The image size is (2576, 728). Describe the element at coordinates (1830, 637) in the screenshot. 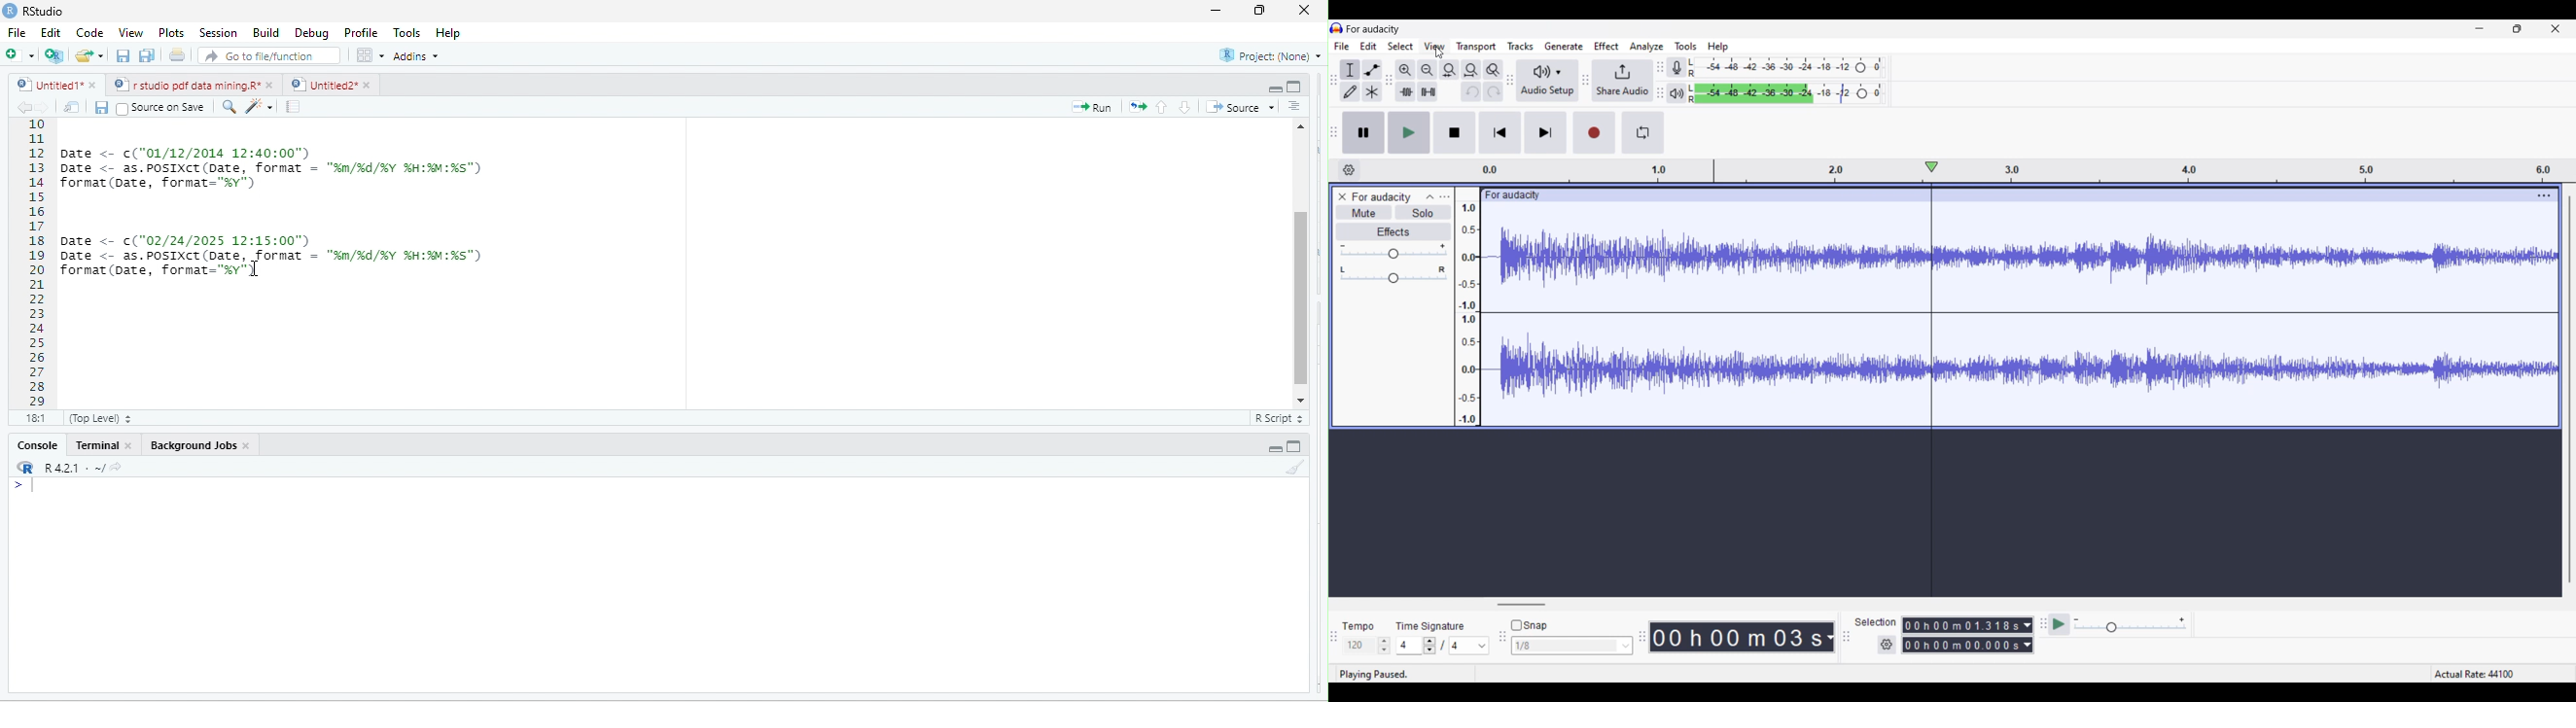

I see `Duration measurement options` at that location.